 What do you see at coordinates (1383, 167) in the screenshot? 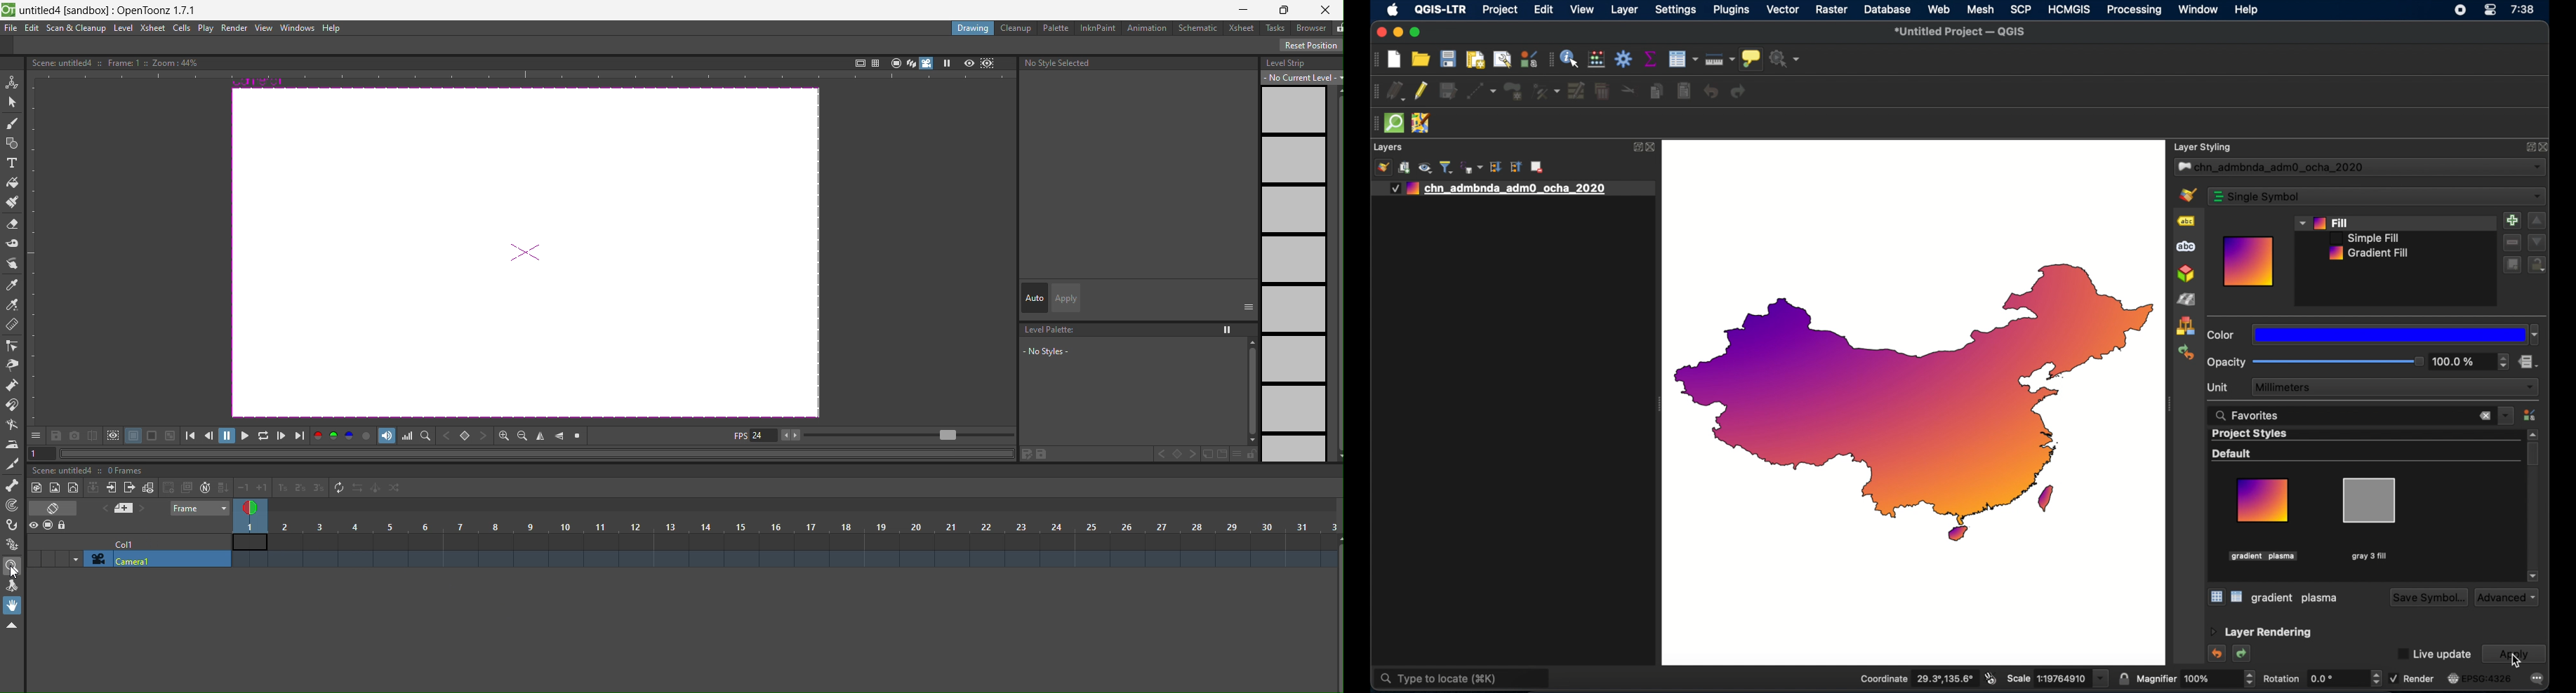
I see `open layer styling panel` at bounding box center [1383, 167].